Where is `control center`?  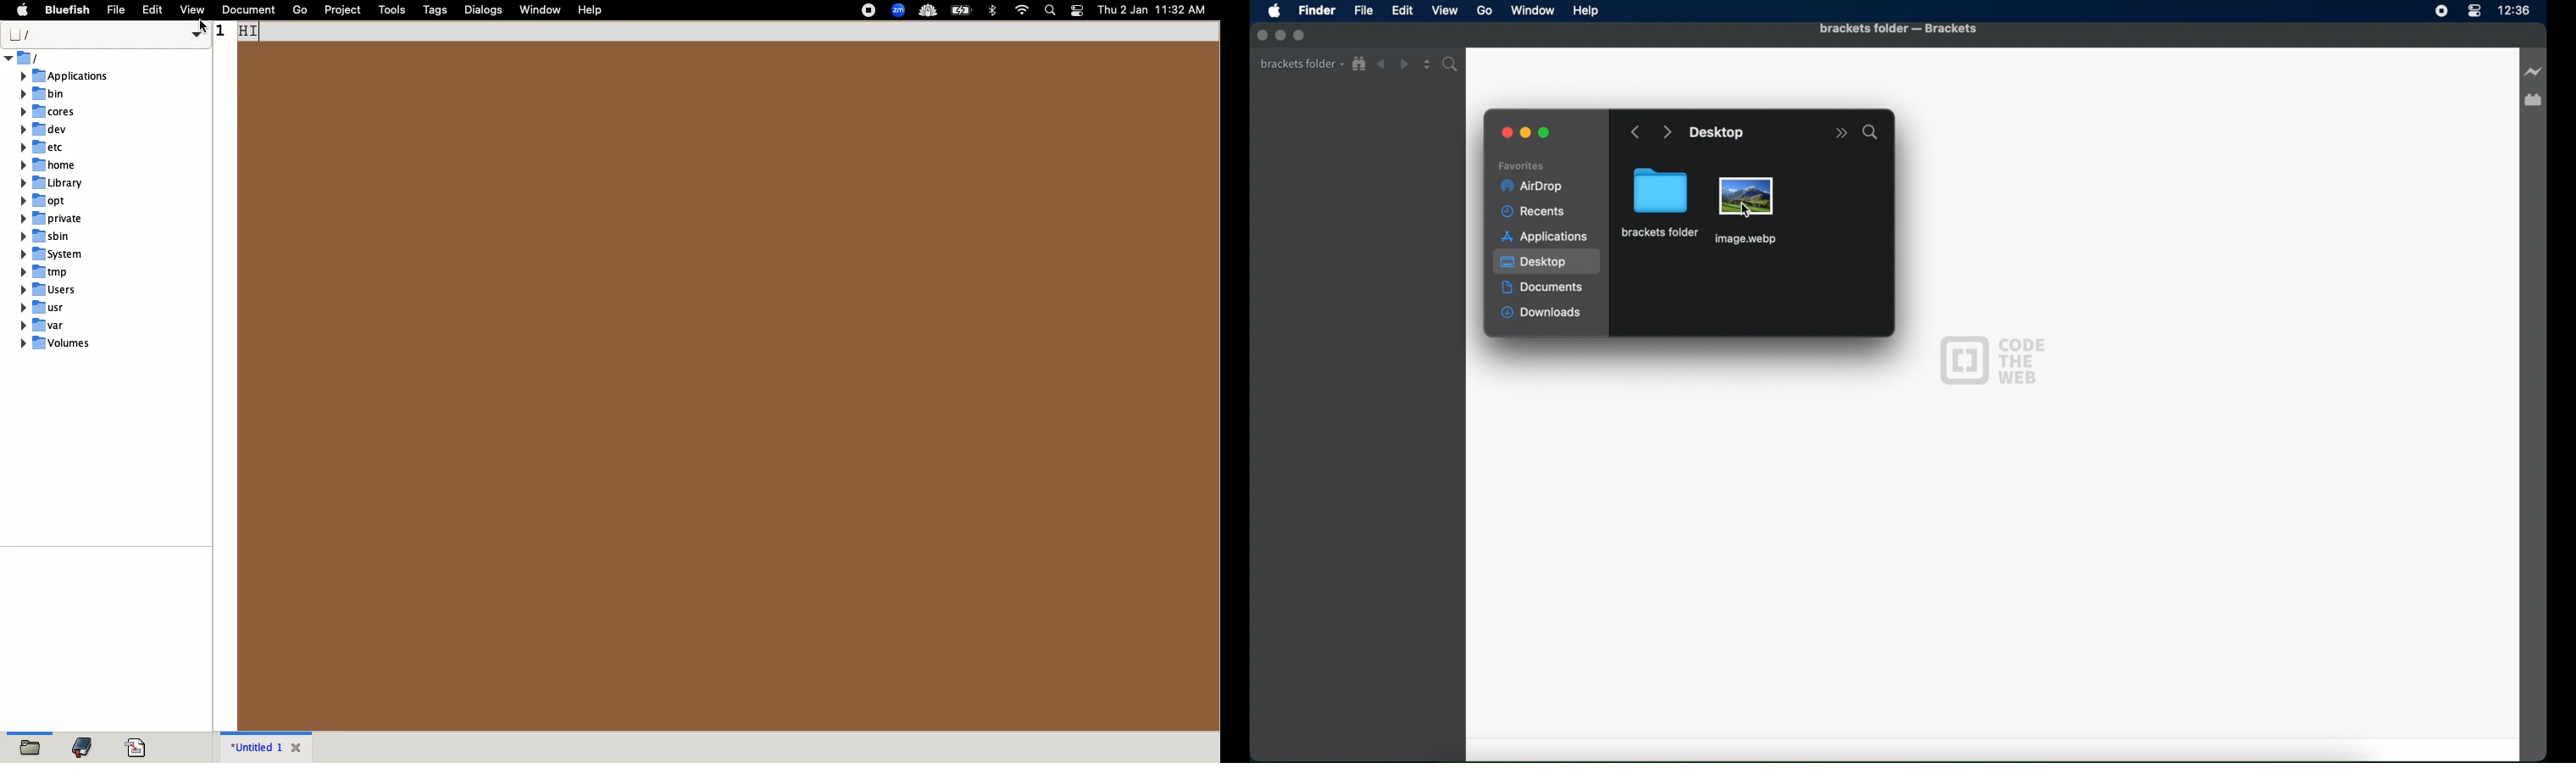
control center is located at coordinates (2474, 11).